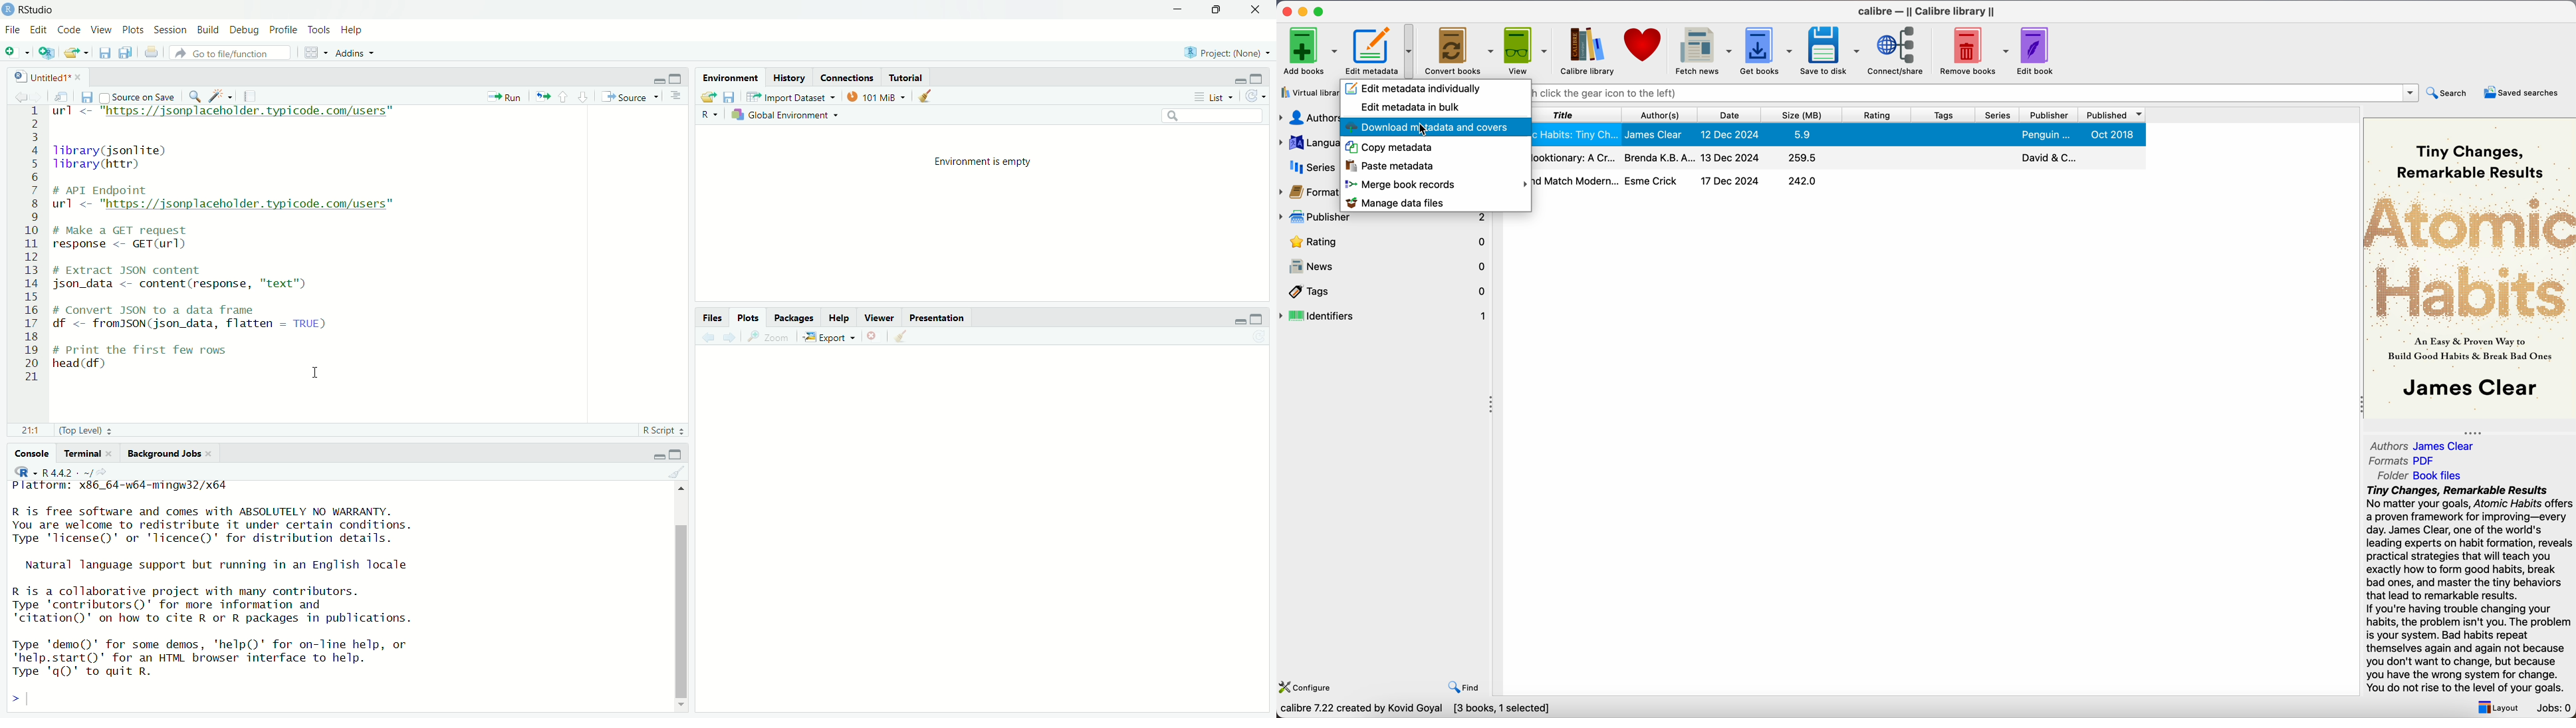  I want to click on 21:1, so click(33, 431).